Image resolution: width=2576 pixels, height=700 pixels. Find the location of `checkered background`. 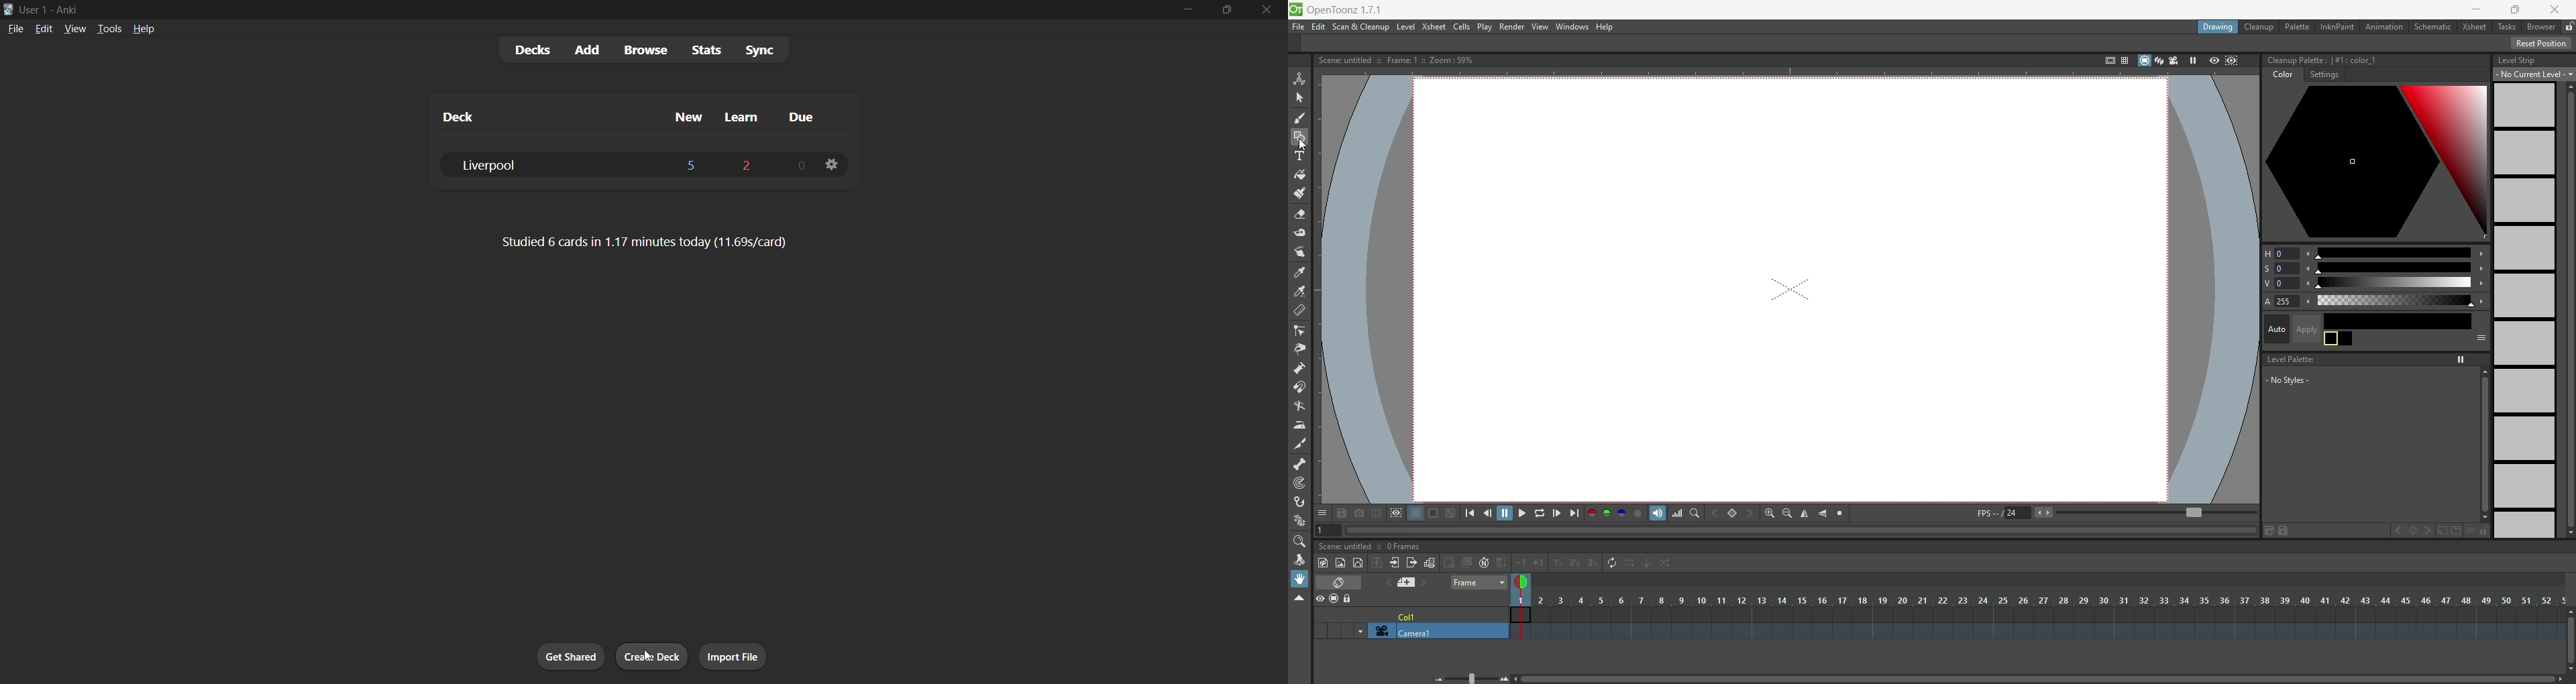

checkered background is located at coordinates (1452, 513).